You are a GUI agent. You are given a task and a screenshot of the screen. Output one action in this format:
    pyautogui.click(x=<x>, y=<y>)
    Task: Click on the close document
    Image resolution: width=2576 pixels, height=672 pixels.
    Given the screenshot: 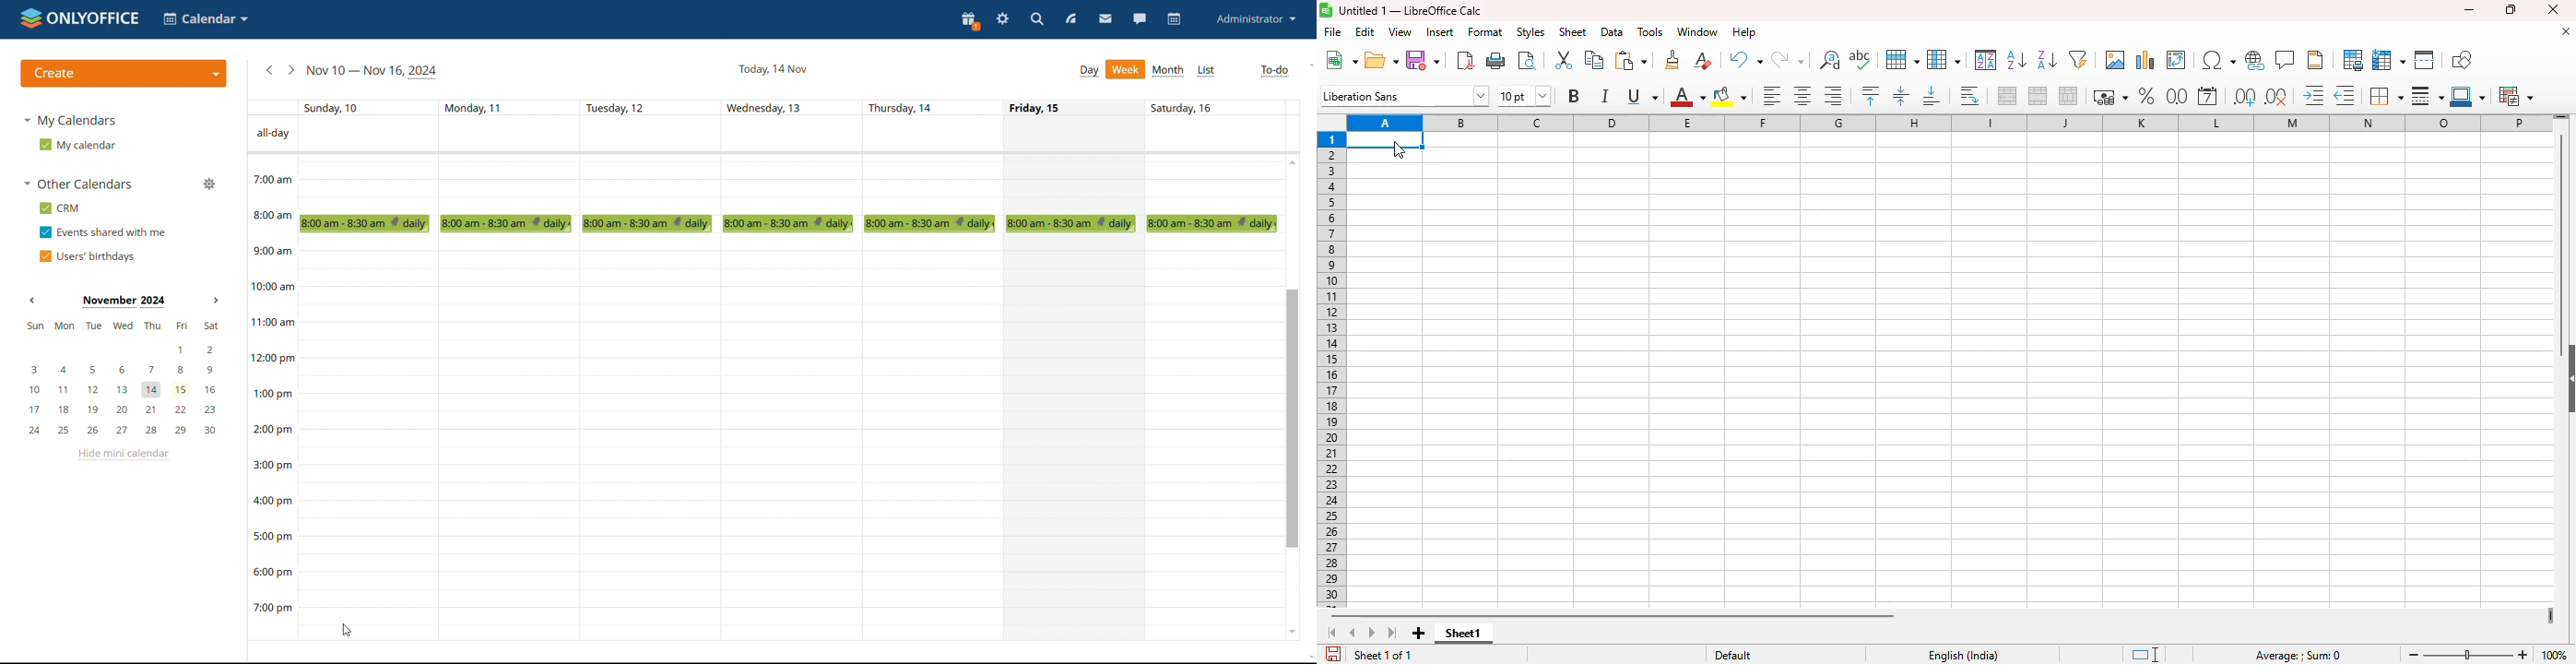 What is the action you would take?
    pyautogui.click(x=2566, y=31)
    